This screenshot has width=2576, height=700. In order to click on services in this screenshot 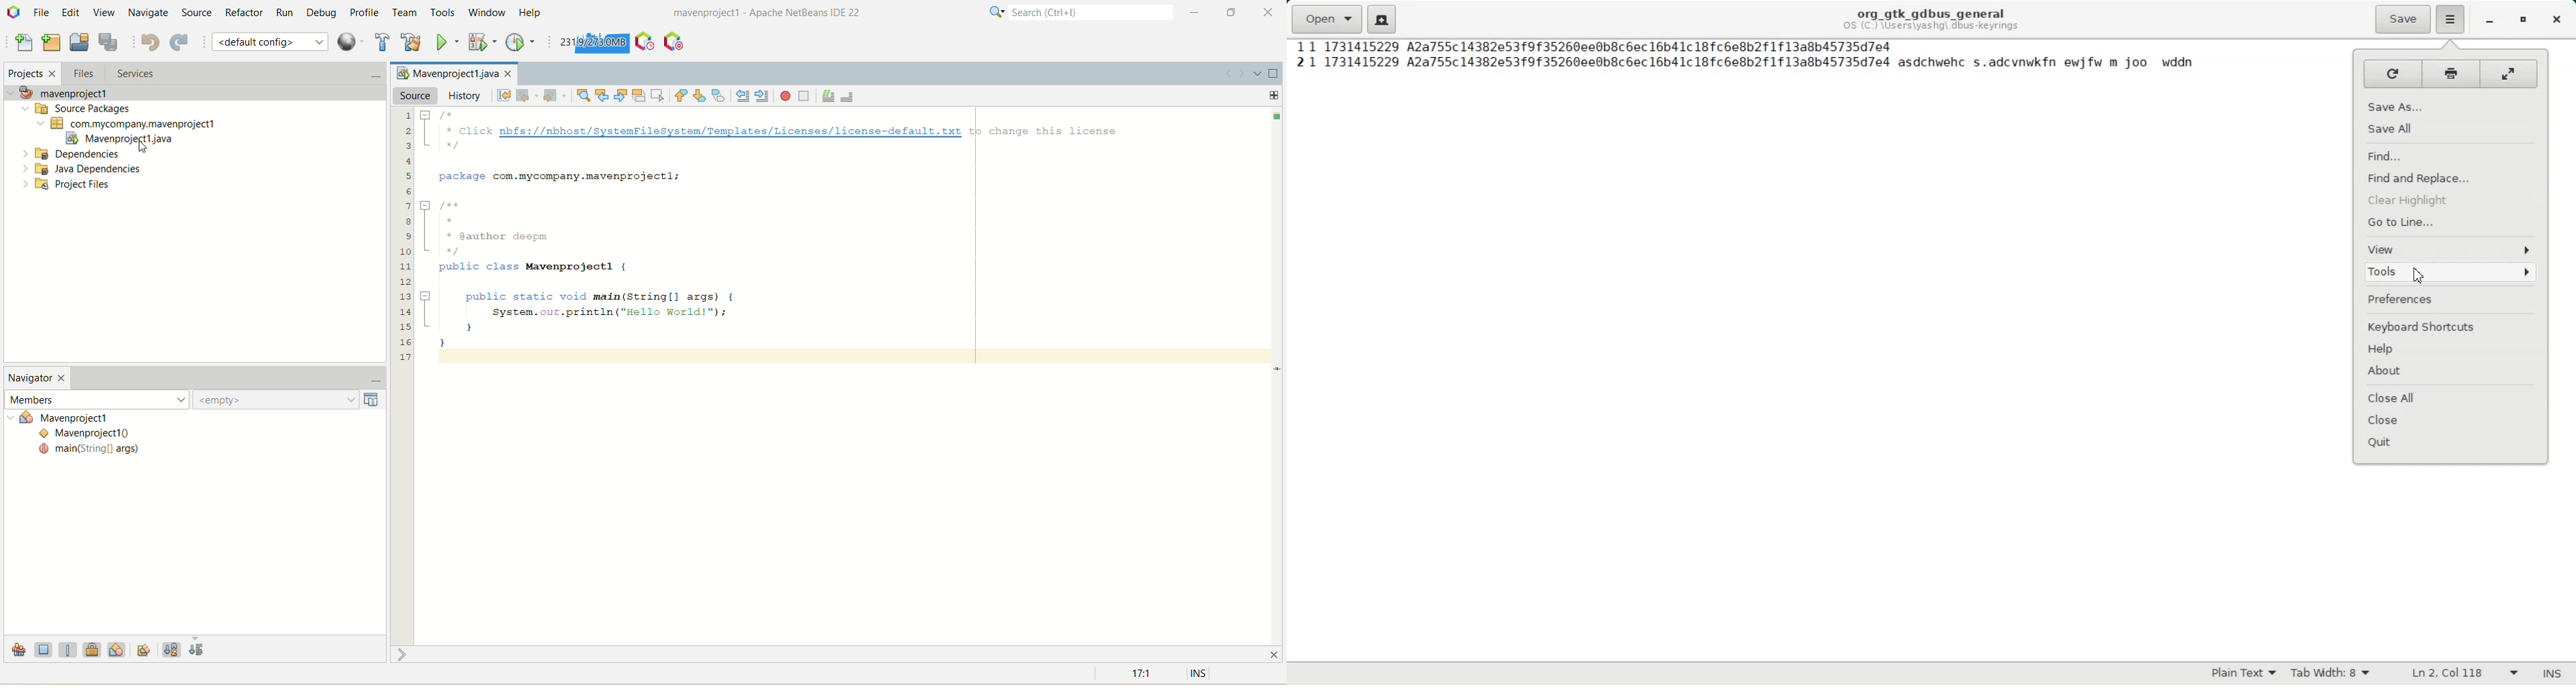, I will do `click(243, 74)`.